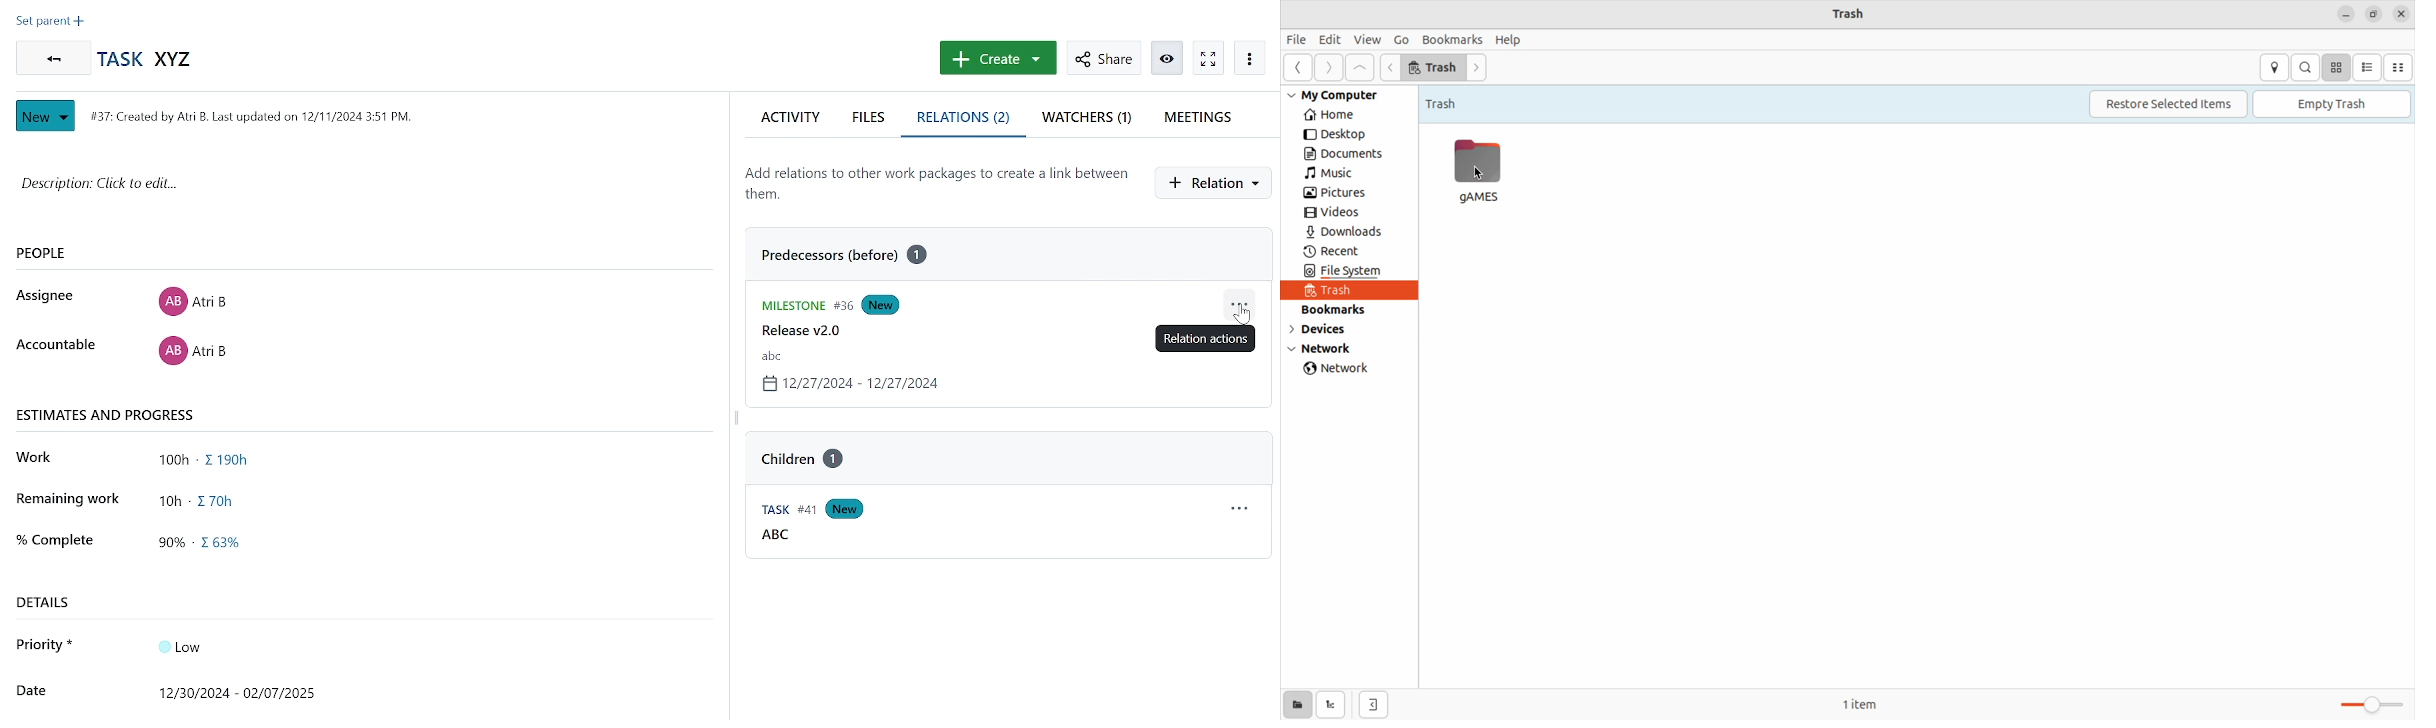 The image size is (2436, 728). Describe the element at coordinates (210, 461) in the screenshot. I see `total work` at that location.